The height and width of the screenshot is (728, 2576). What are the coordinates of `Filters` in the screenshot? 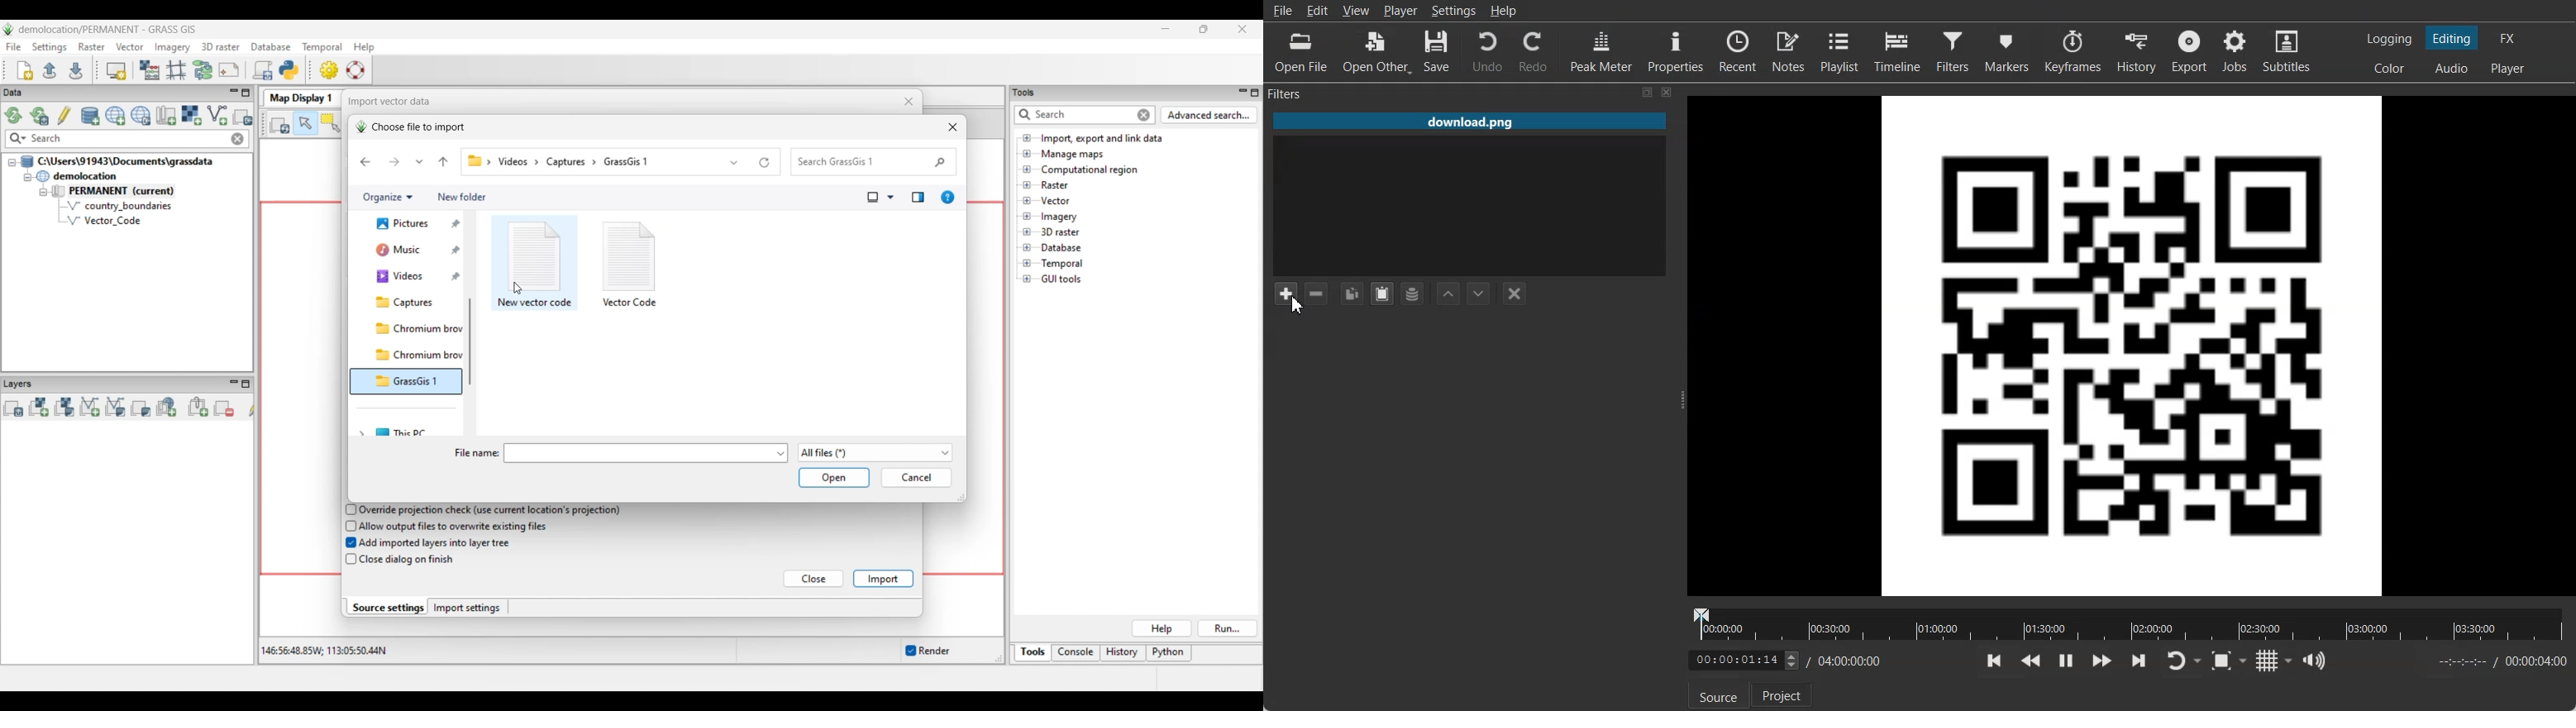 It's located at (1301, 93).